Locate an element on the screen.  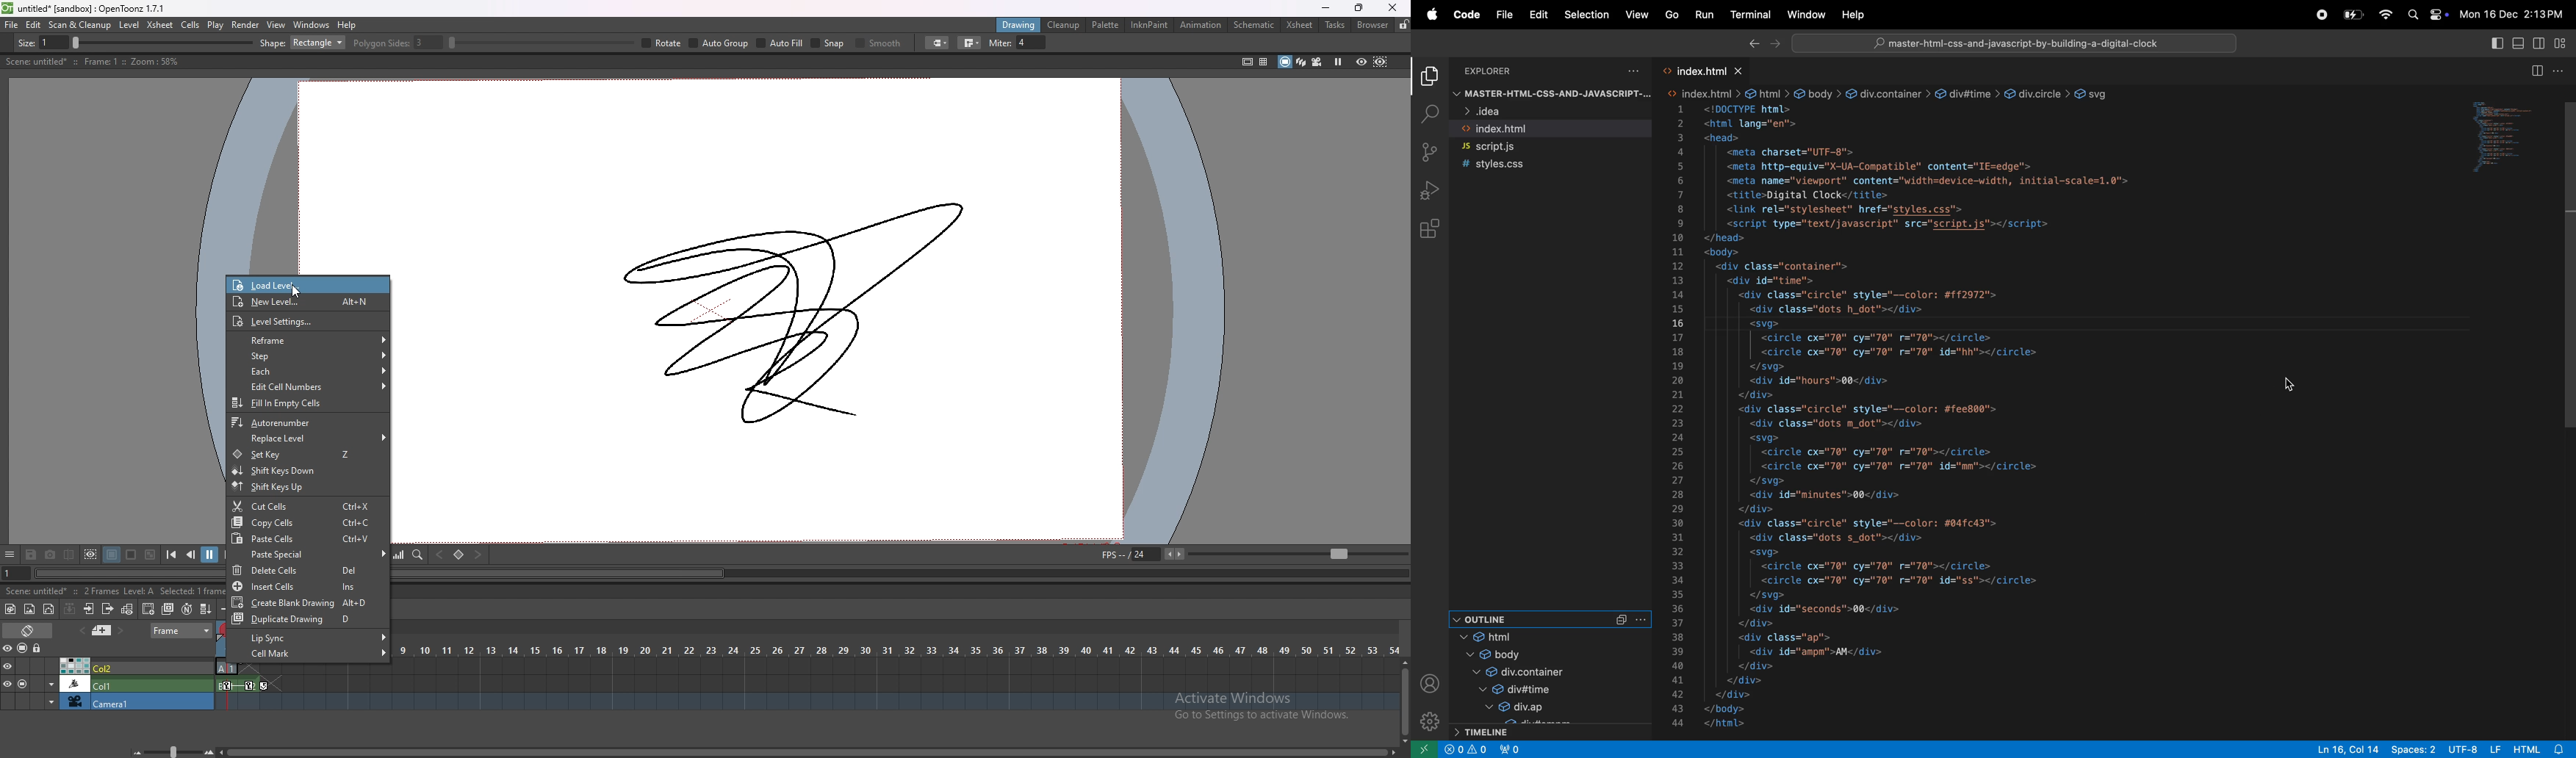
code window is located at coordinates (2503, 136).